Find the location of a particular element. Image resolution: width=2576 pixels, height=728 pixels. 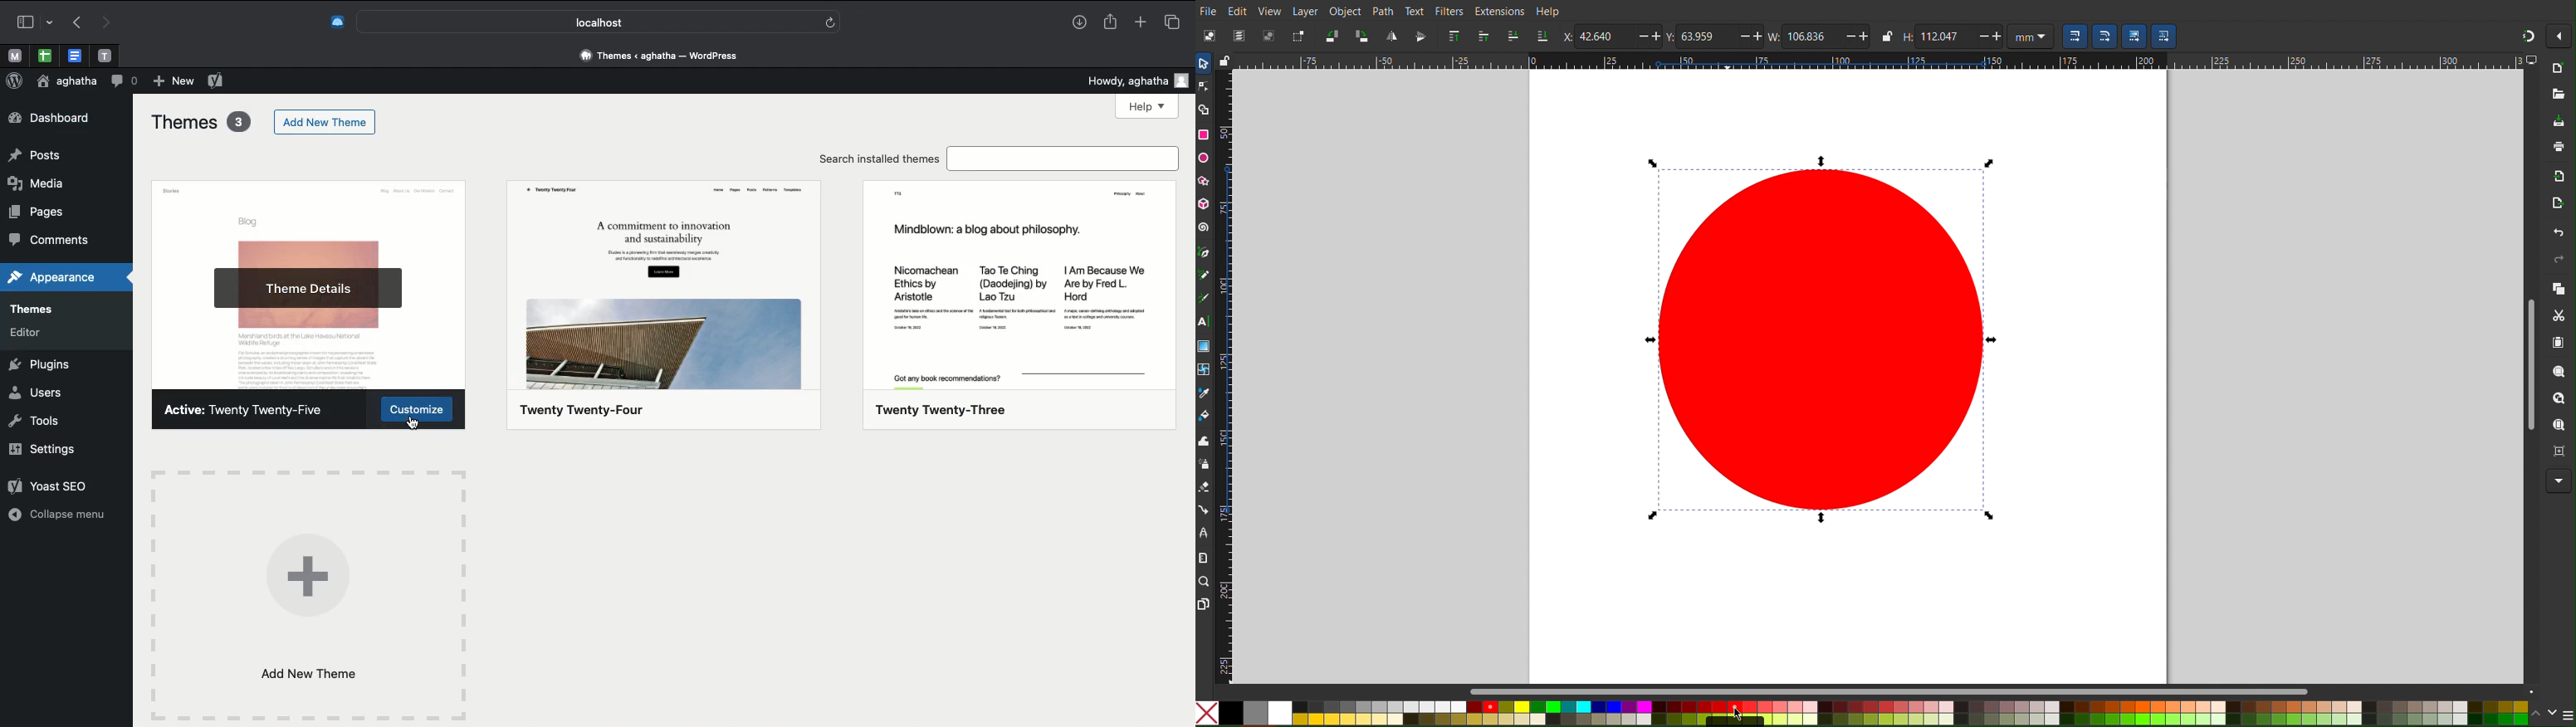

New is located at coordinates (171, 82).